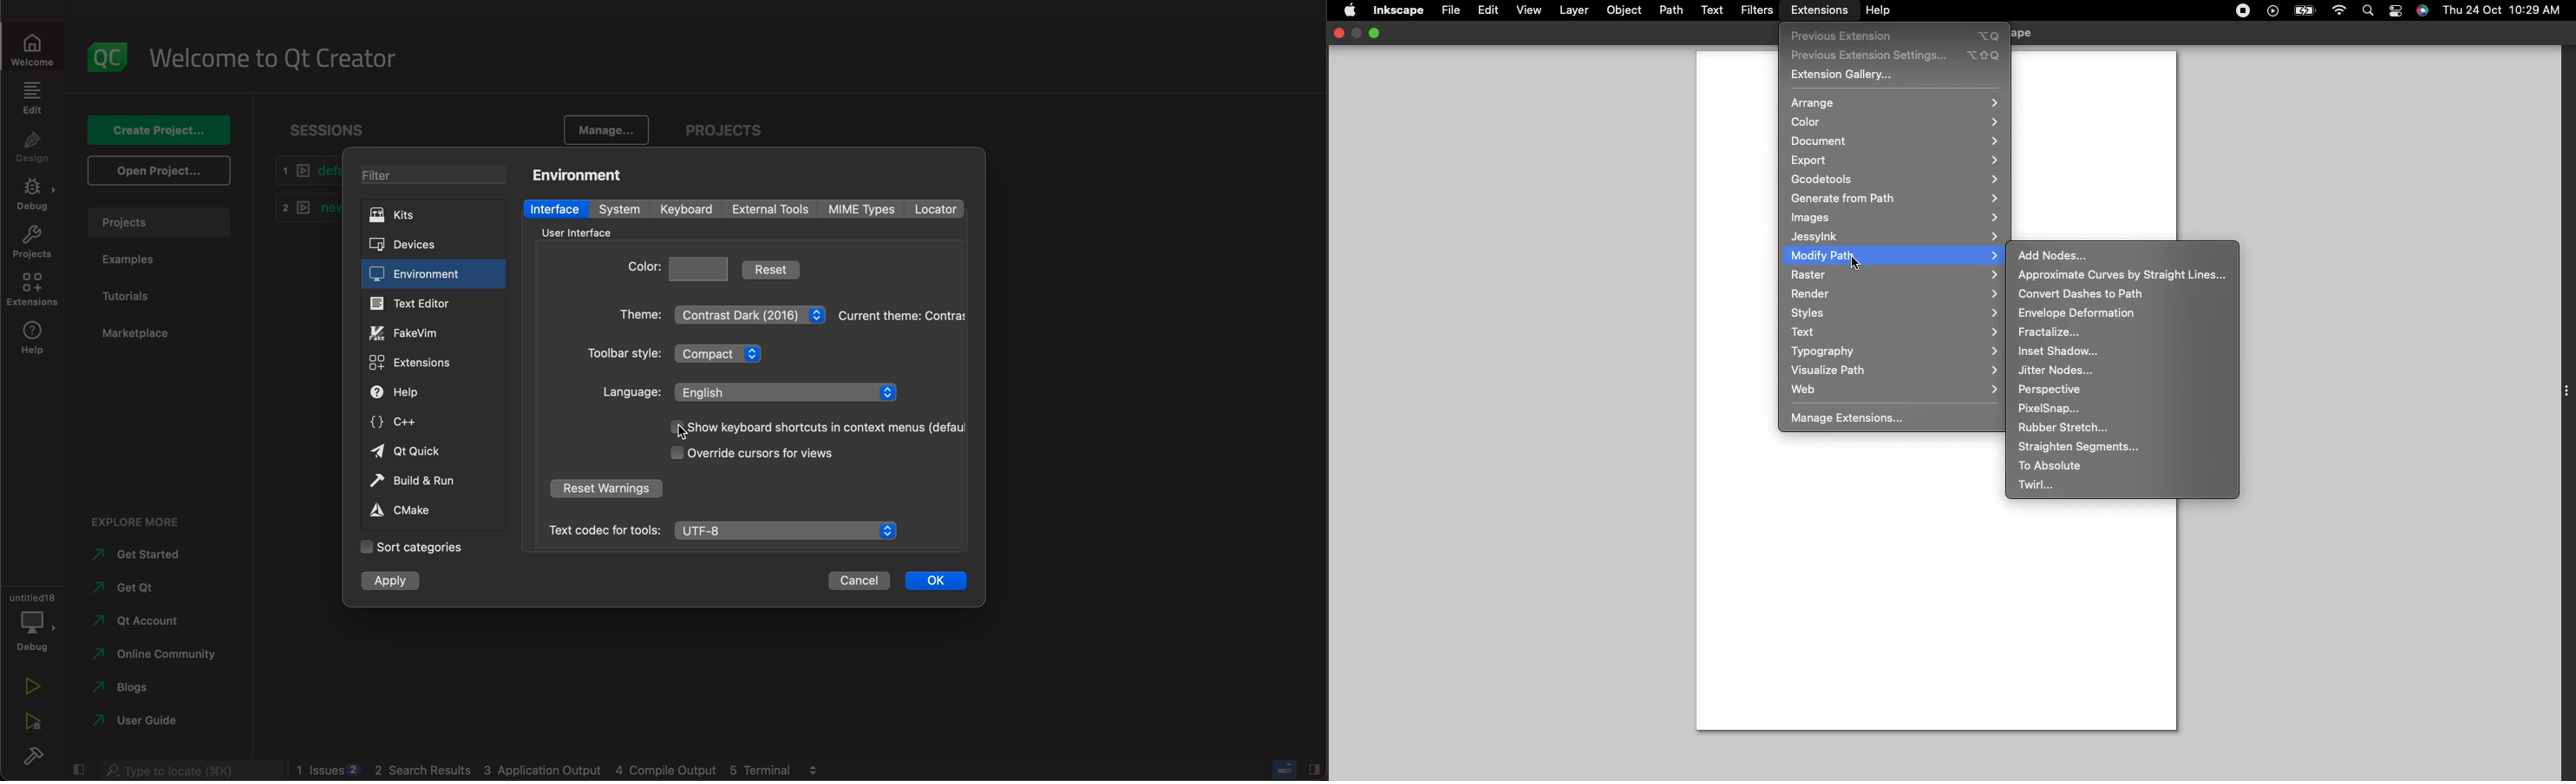 Image resolution: width=2576 pixels, height=784 pixels. Describe the element at coordinates (332, 130) in the screenshot. I see `sessins` at that location.